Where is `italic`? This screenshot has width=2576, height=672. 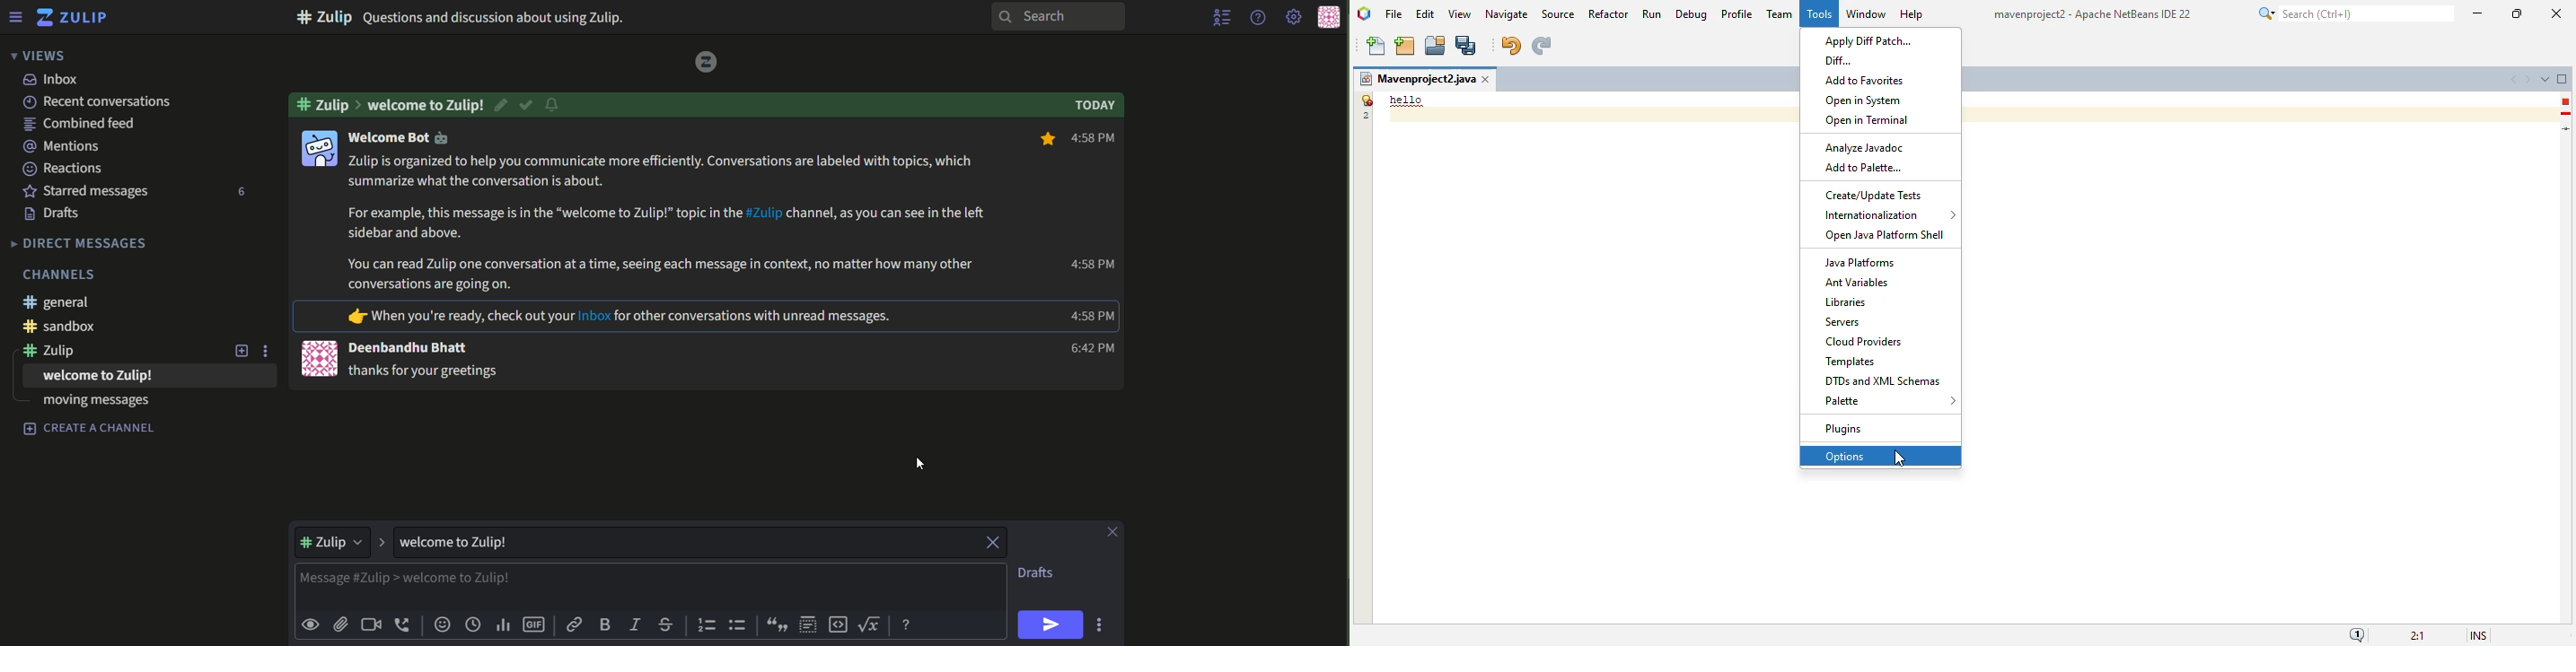
italic is located at coordinates (635, 626).